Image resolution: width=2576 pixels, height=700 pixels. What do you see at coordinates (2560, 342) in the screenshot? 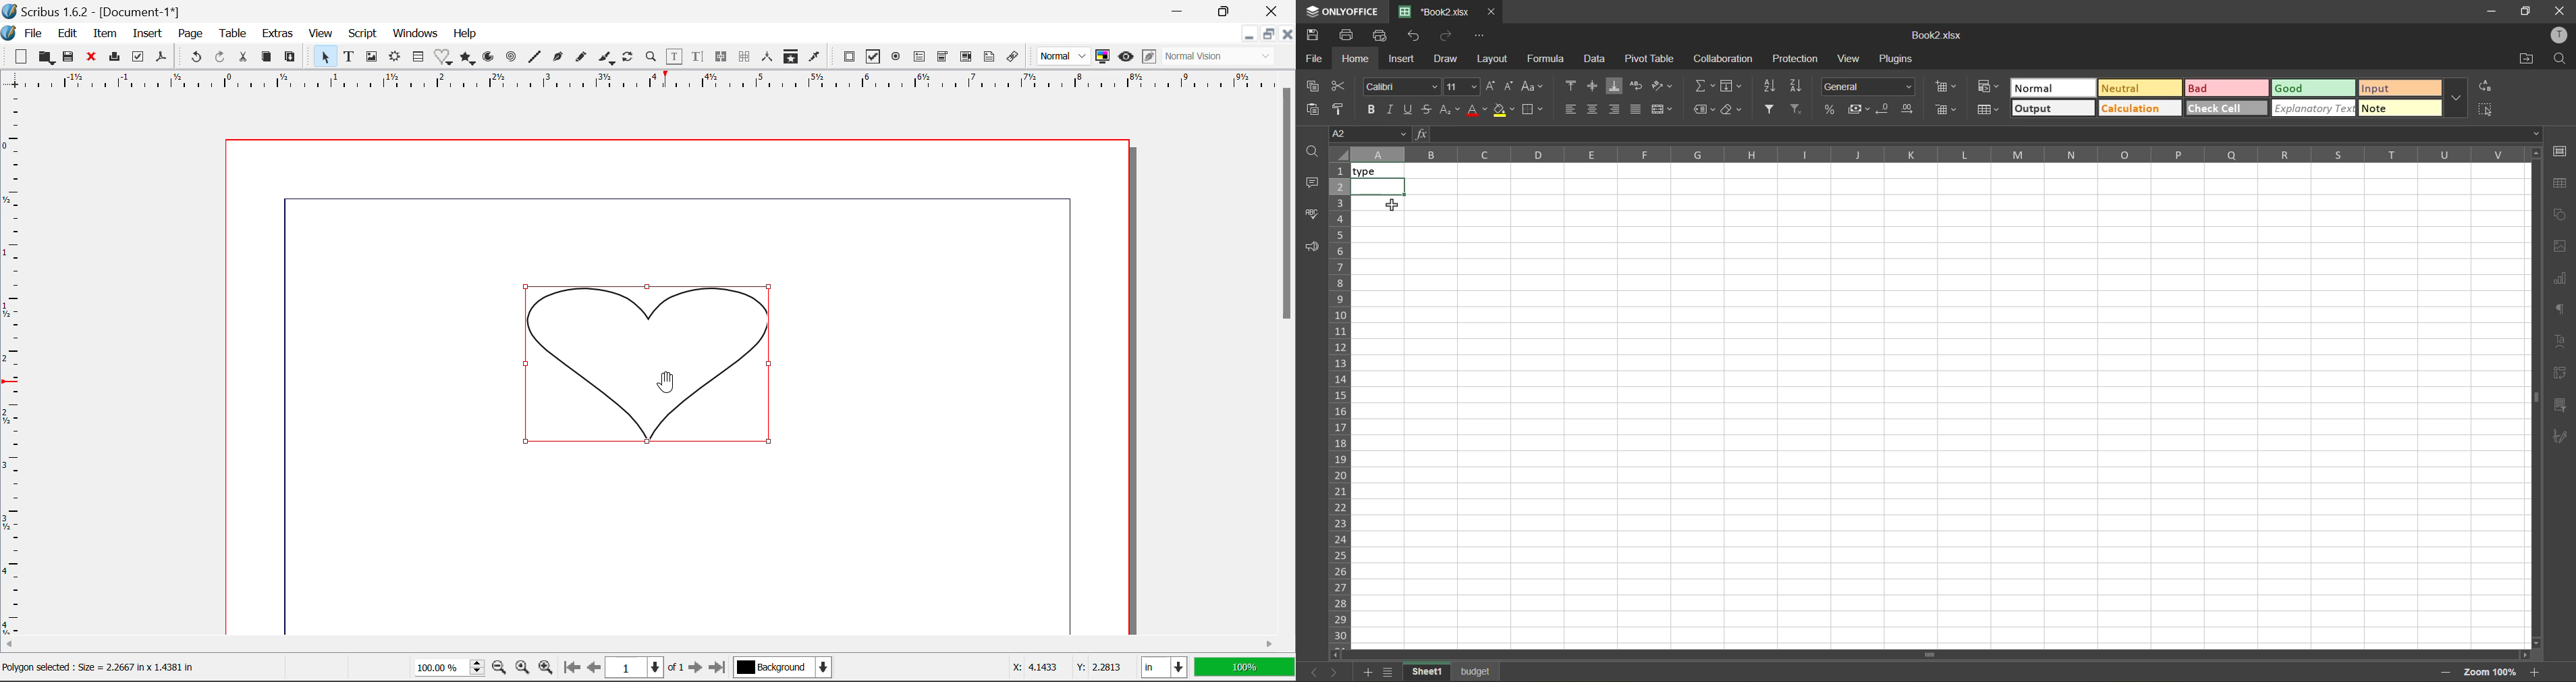
I see `text` at bounding box center [2560, 342].